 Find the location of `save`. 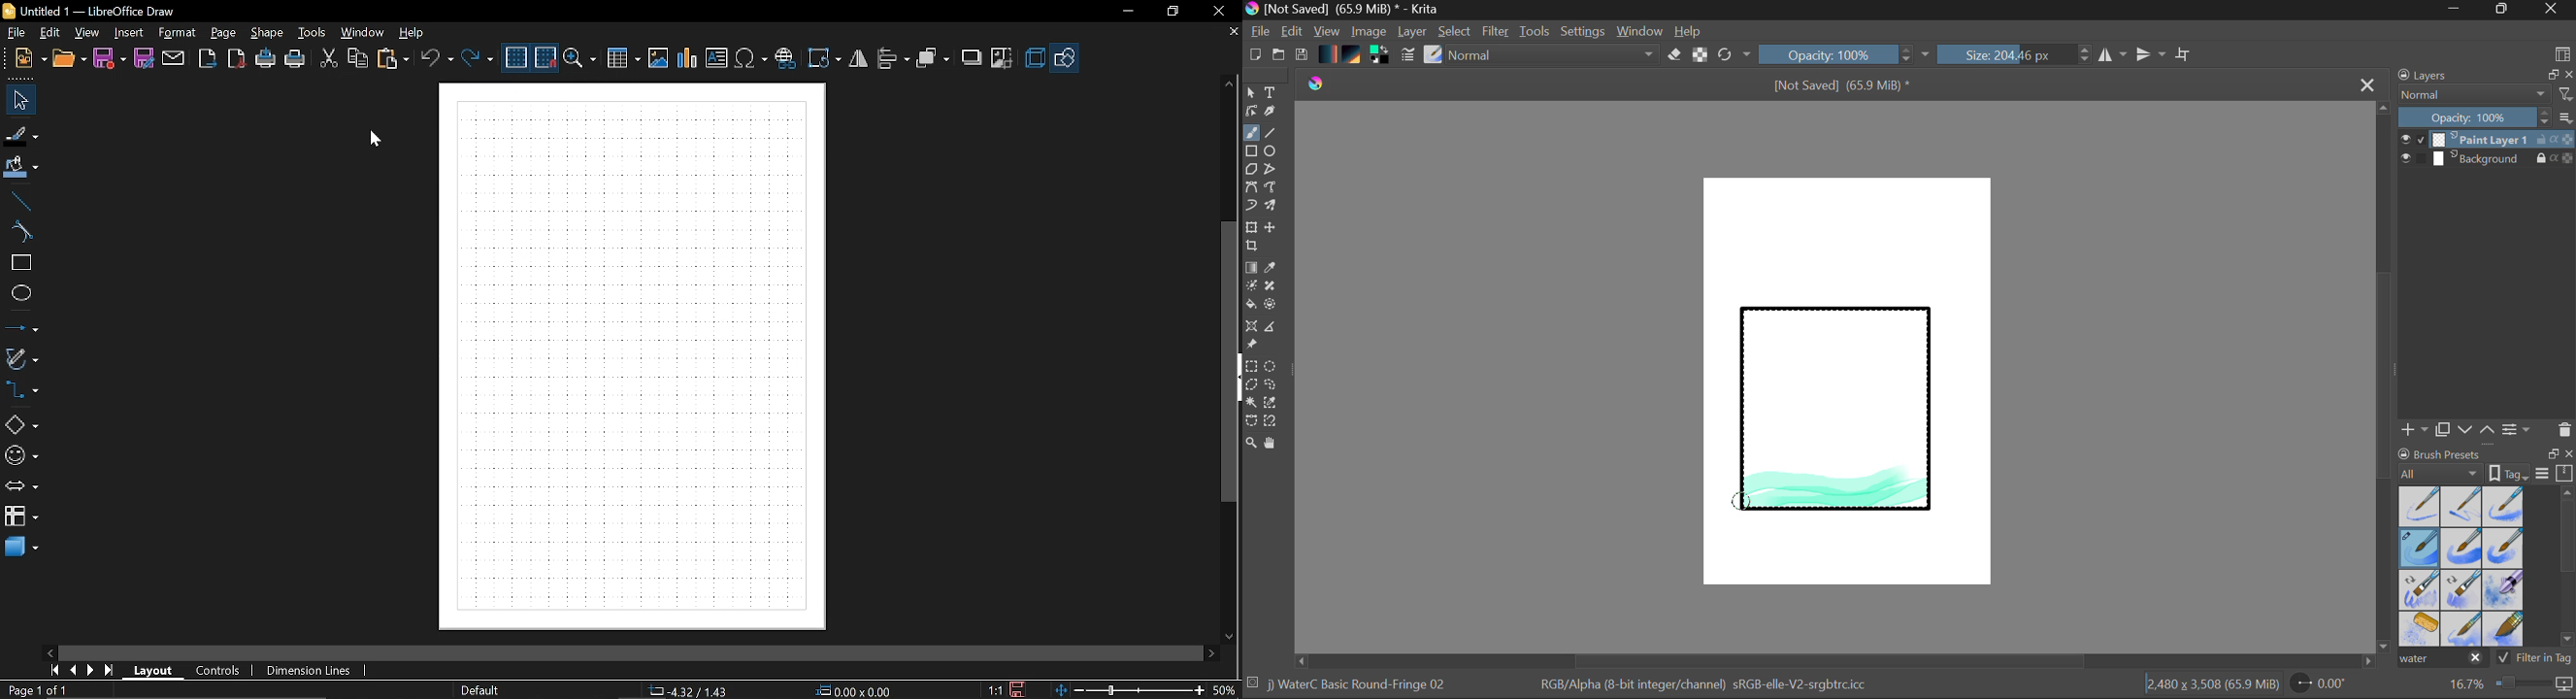

save is located at coordinates (1019, 688).